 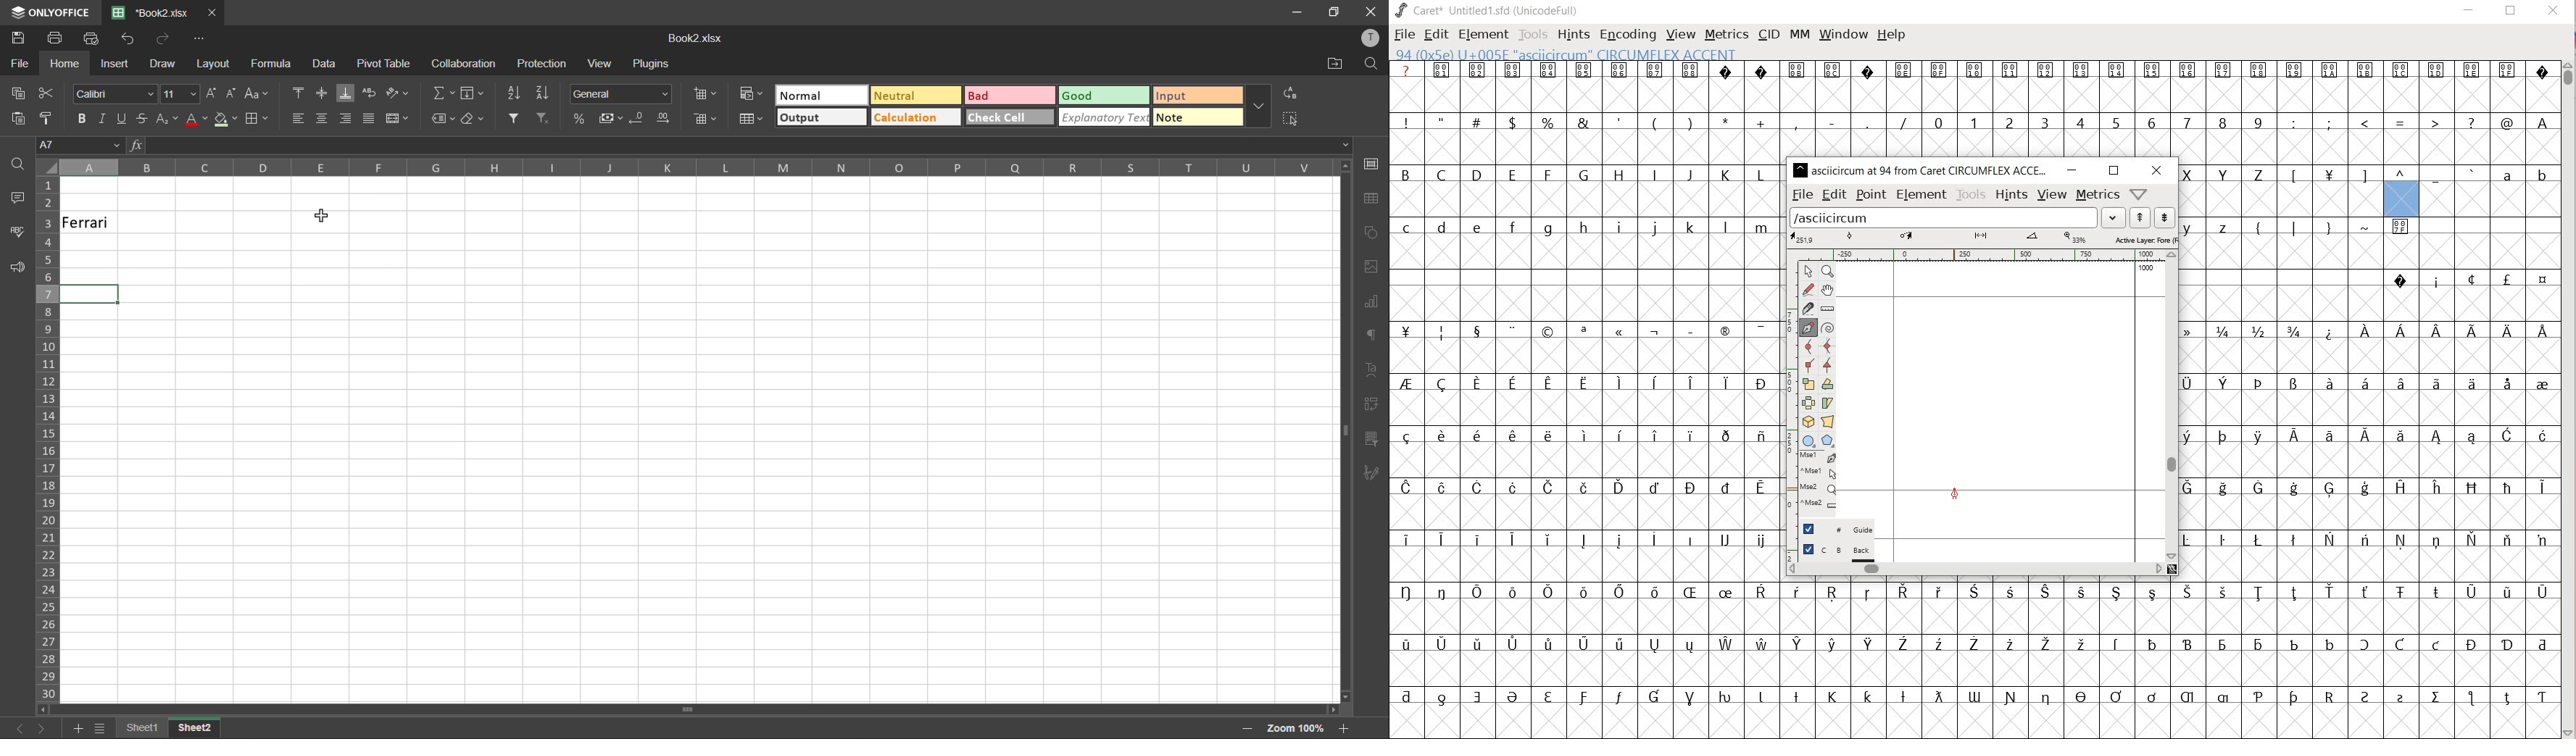 I want to click on file name, so click(x=702, y=40).